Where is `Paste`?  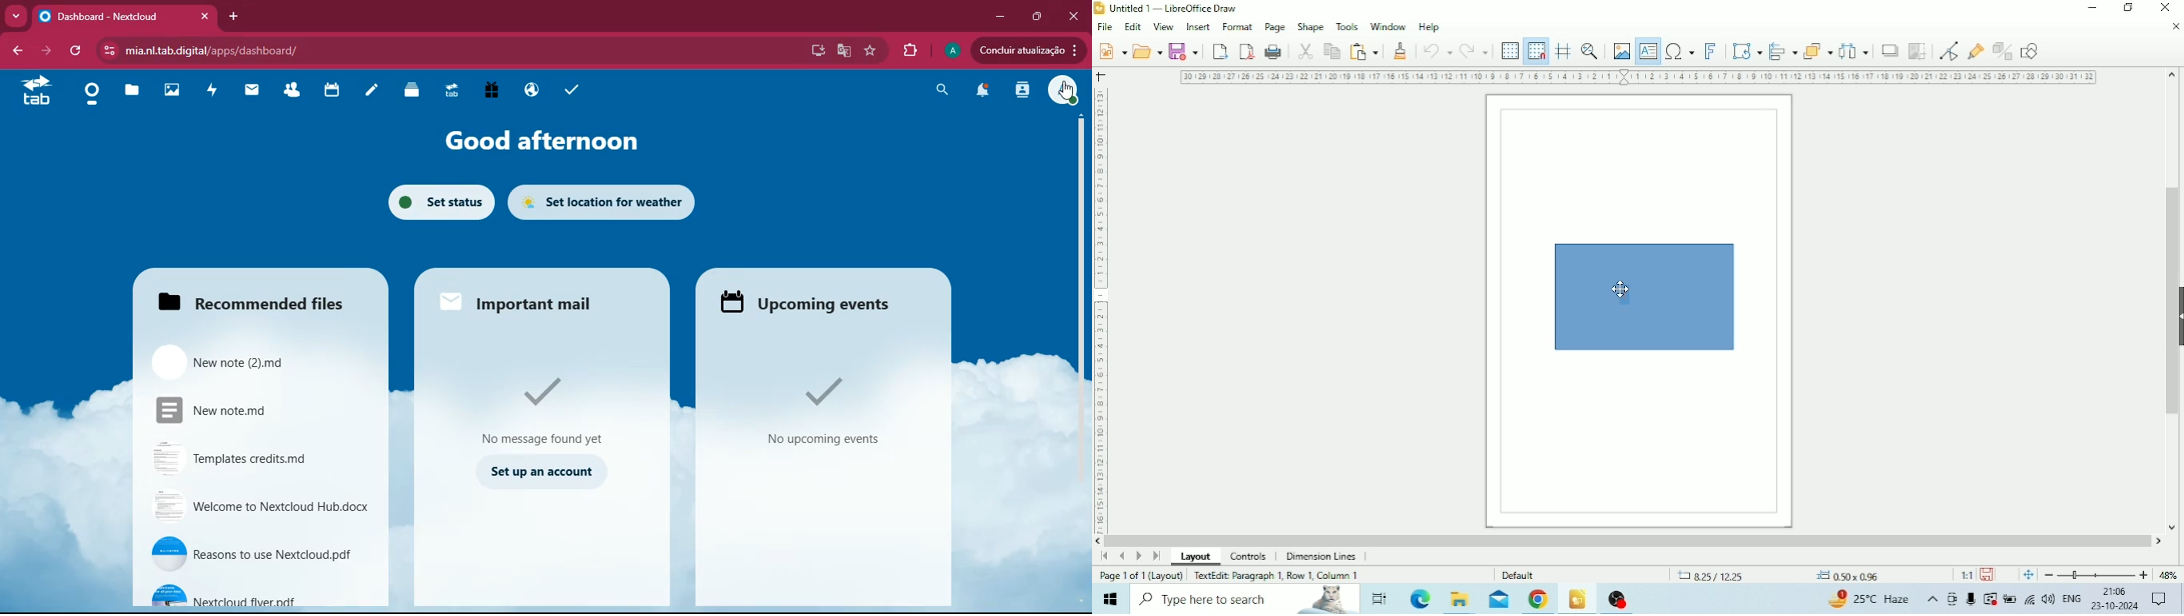 Paste is located at coordinates (1364, 52).